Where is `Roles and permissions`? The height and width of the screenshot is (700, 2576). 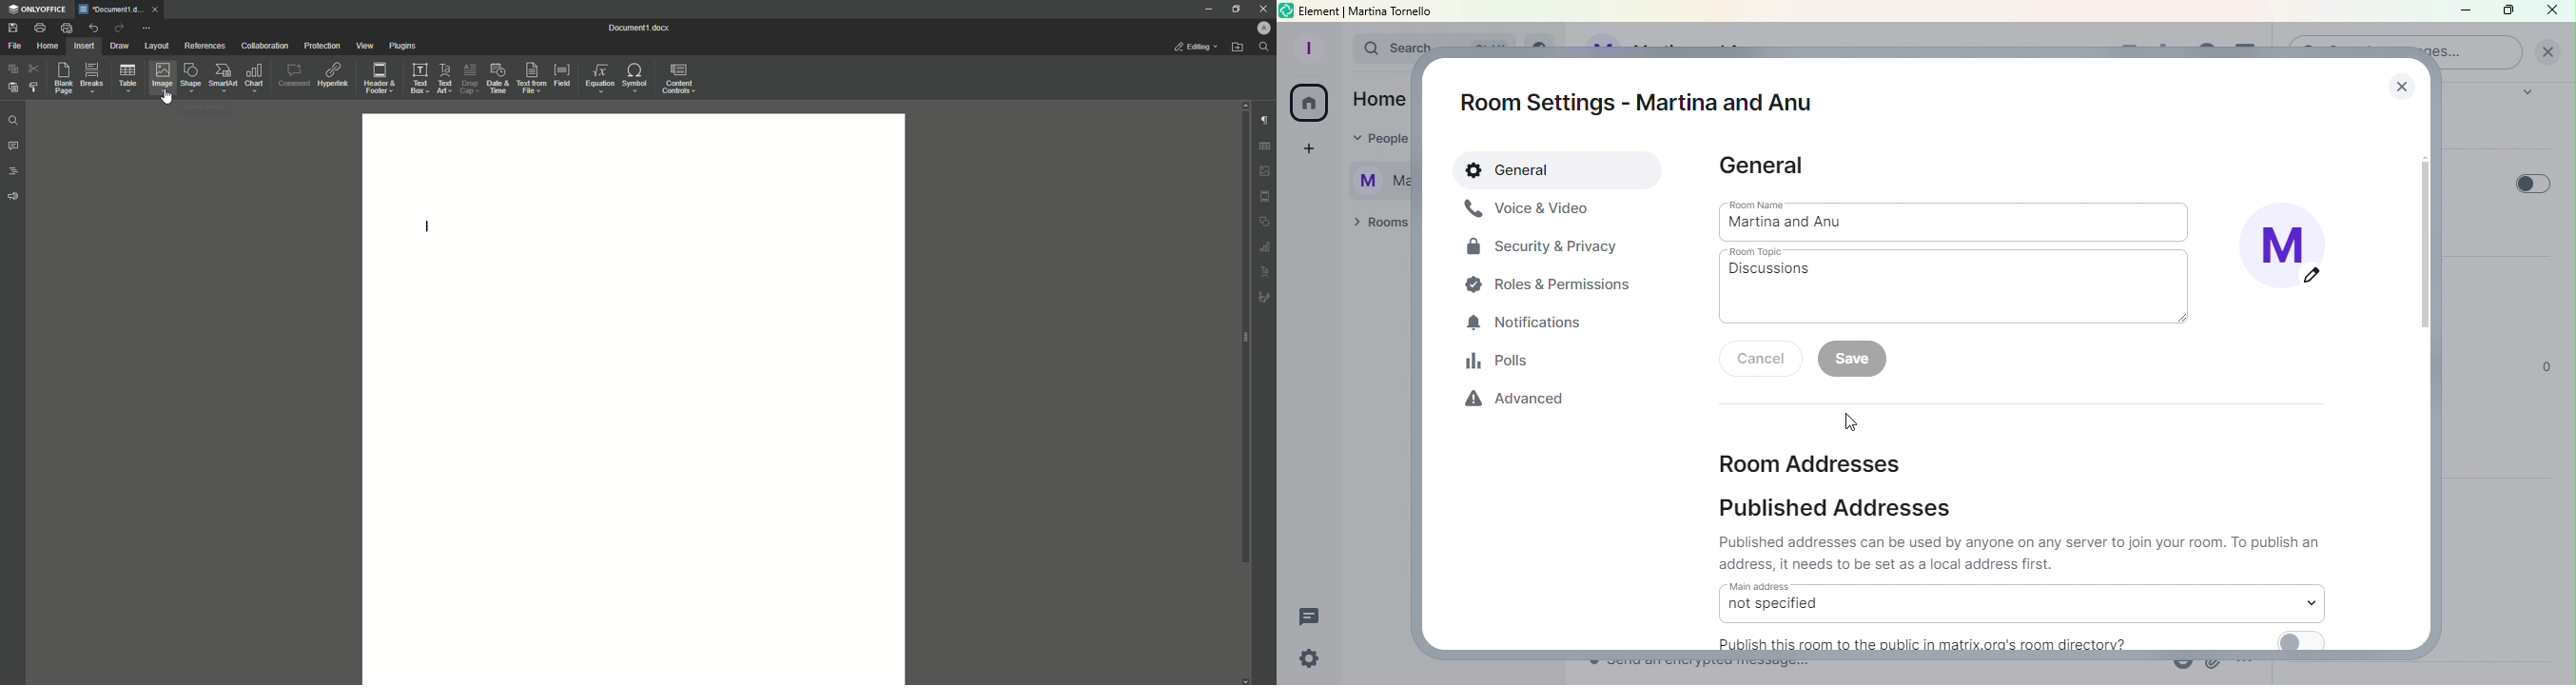 Roles and permissions is located at coordinates (1553, 284).